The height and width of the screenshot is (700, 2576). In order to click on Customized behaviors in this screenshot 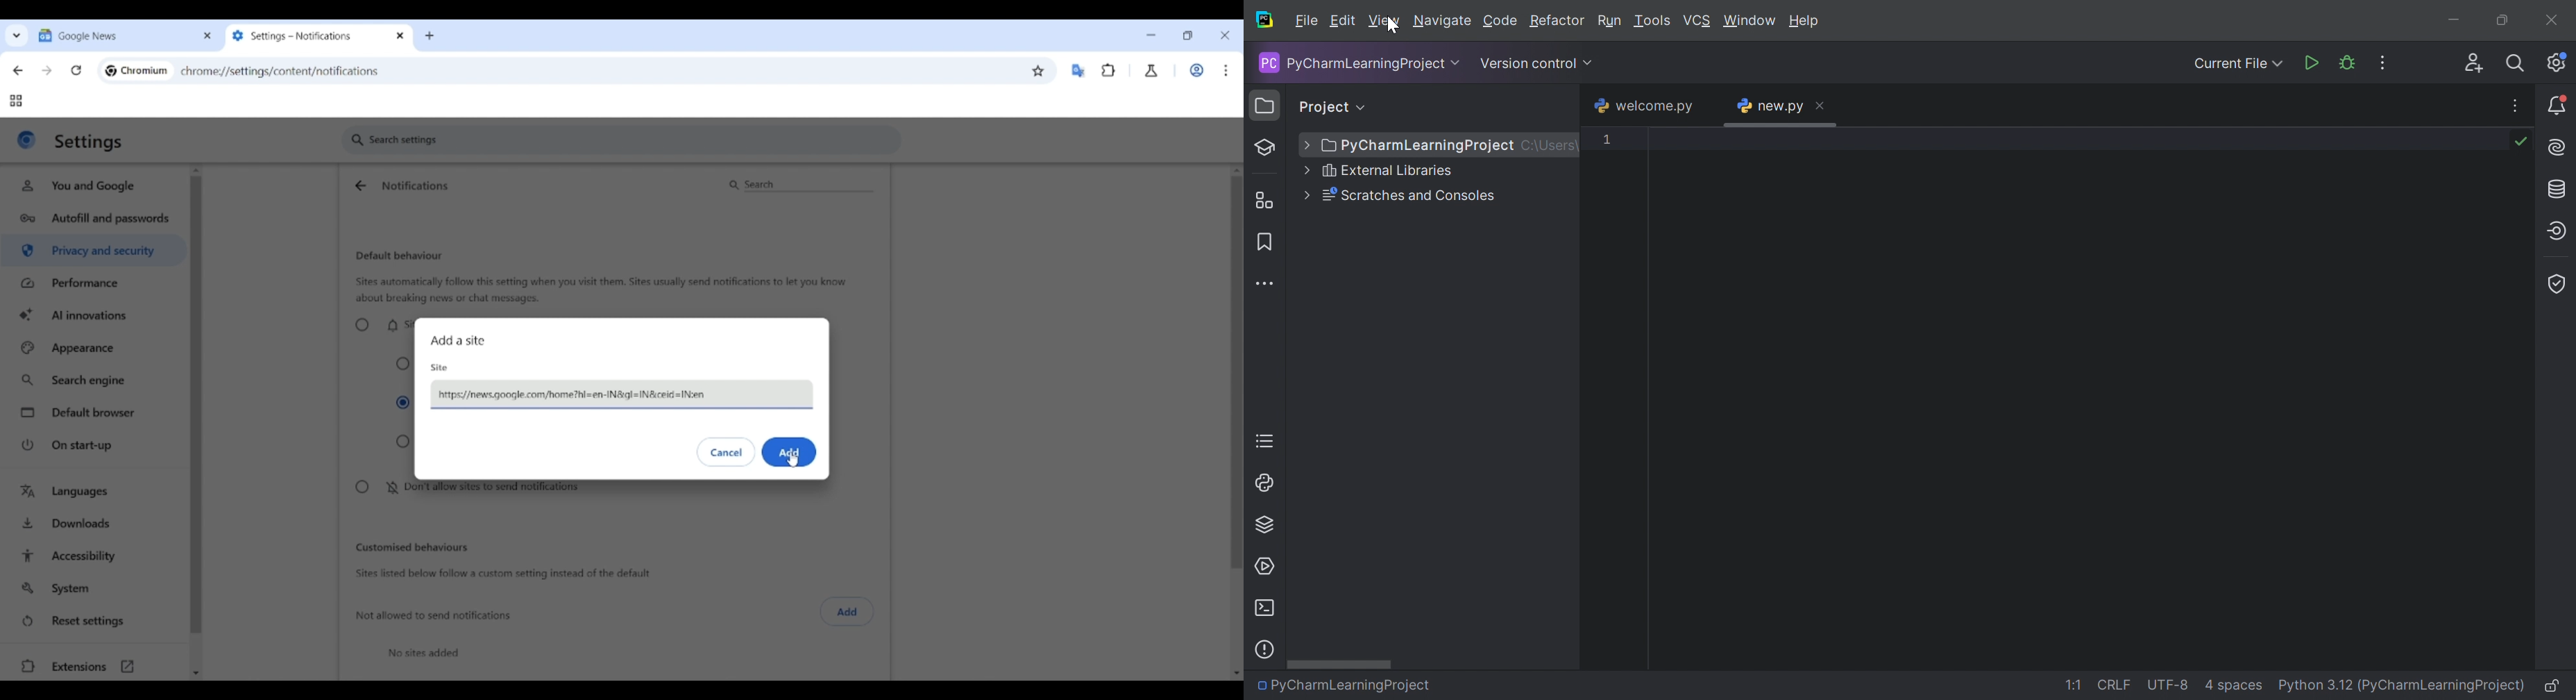, I will do `click(412, 547)`.